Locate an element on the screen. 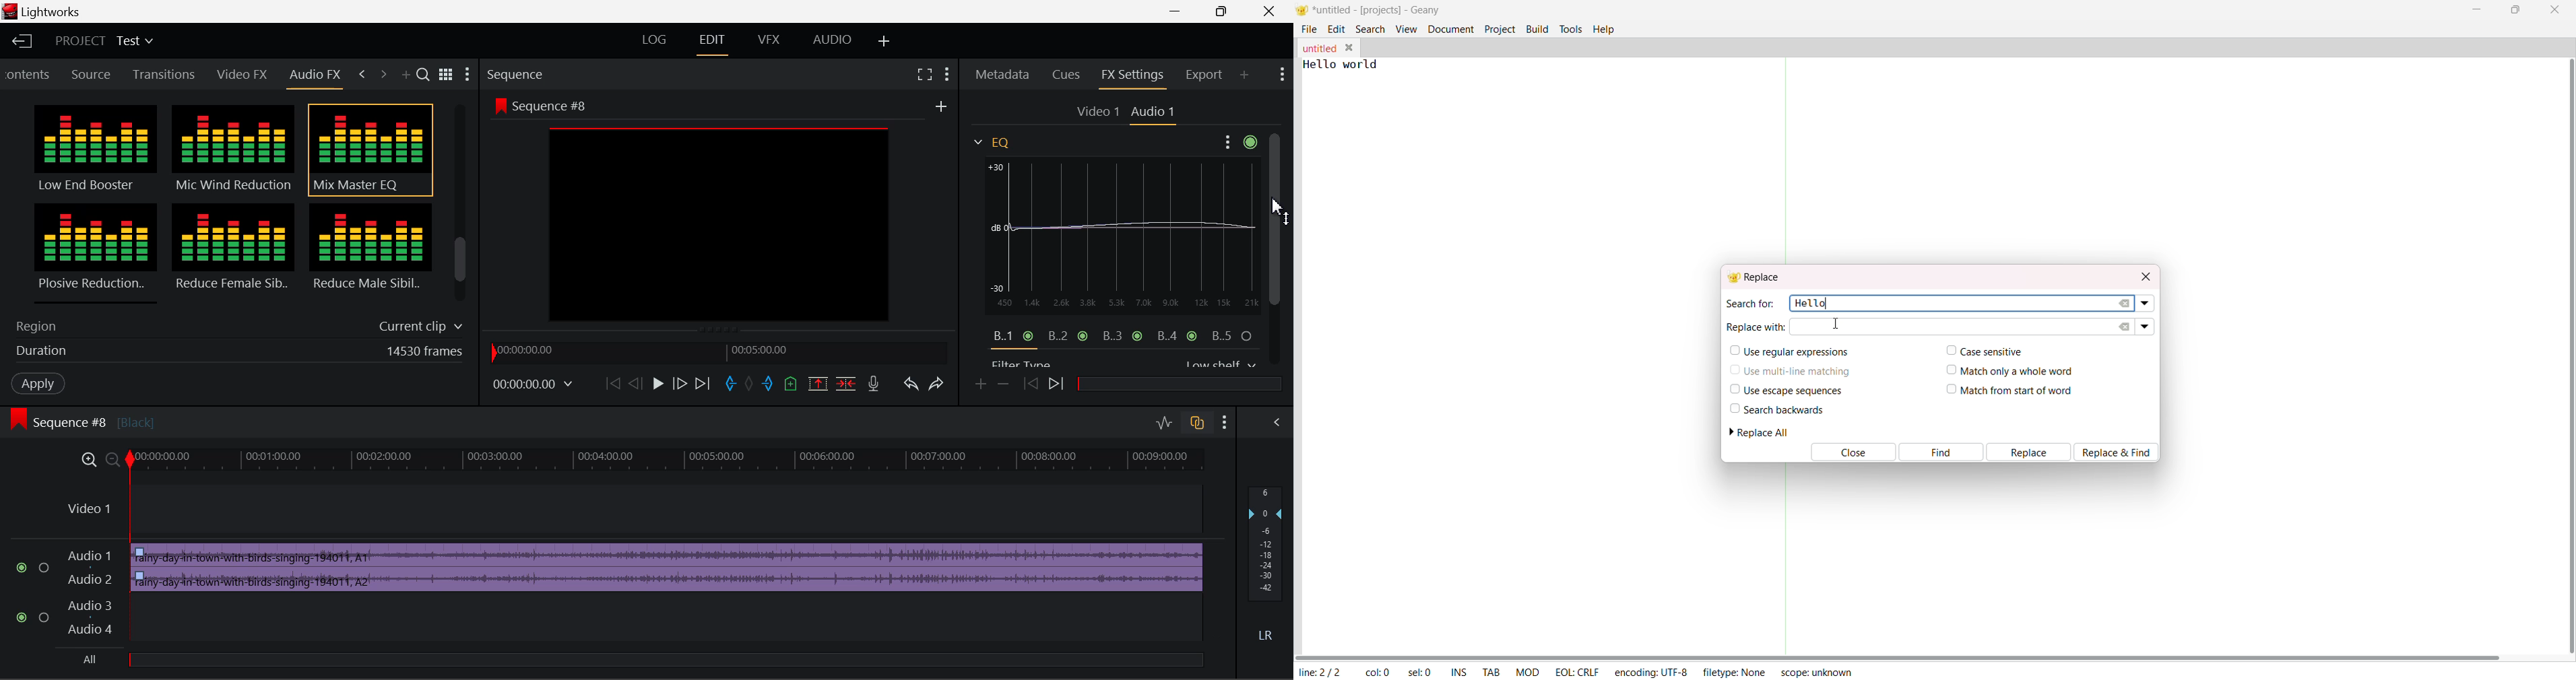 This screenshot has width=2576, height=700. Band 5 is located at coordinates (1234, 334).